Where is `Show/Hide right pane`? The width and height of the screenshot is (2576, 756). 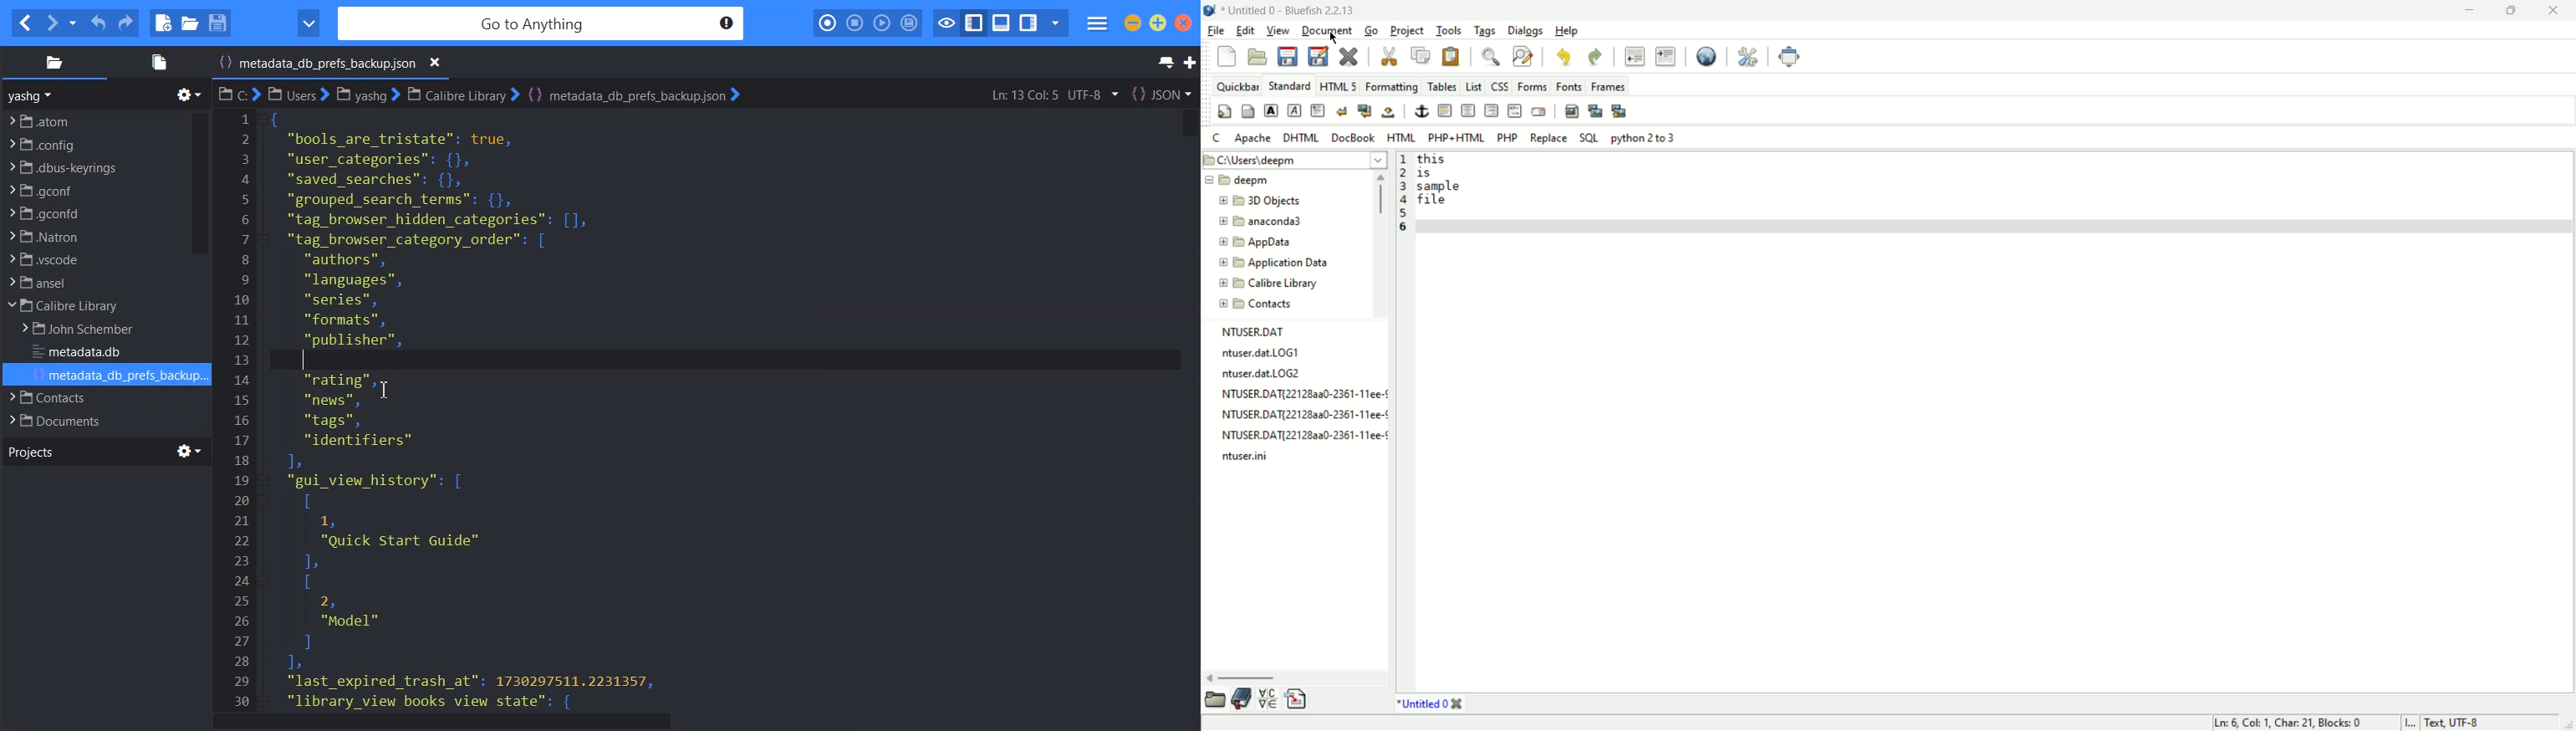
Show/Hide right pane is located at coordinates (1028, 23).